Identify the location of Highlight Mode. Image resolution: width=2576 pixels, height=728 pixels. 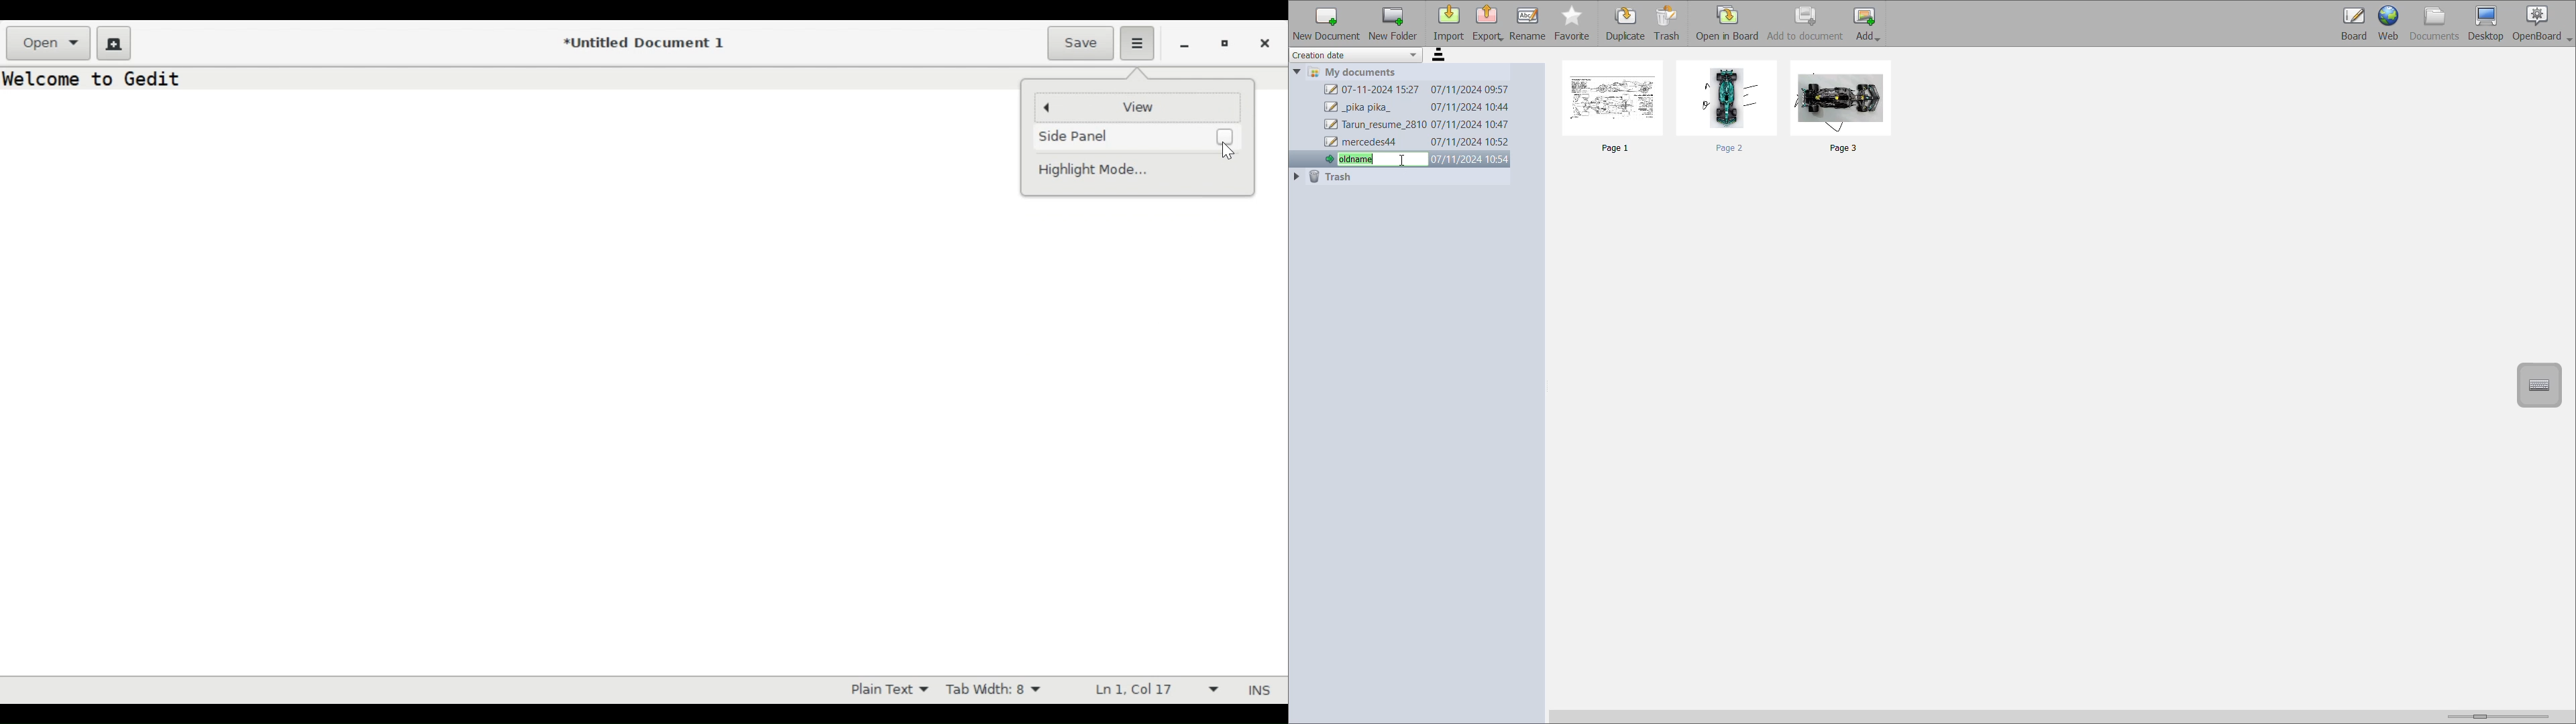
(1102, 170).